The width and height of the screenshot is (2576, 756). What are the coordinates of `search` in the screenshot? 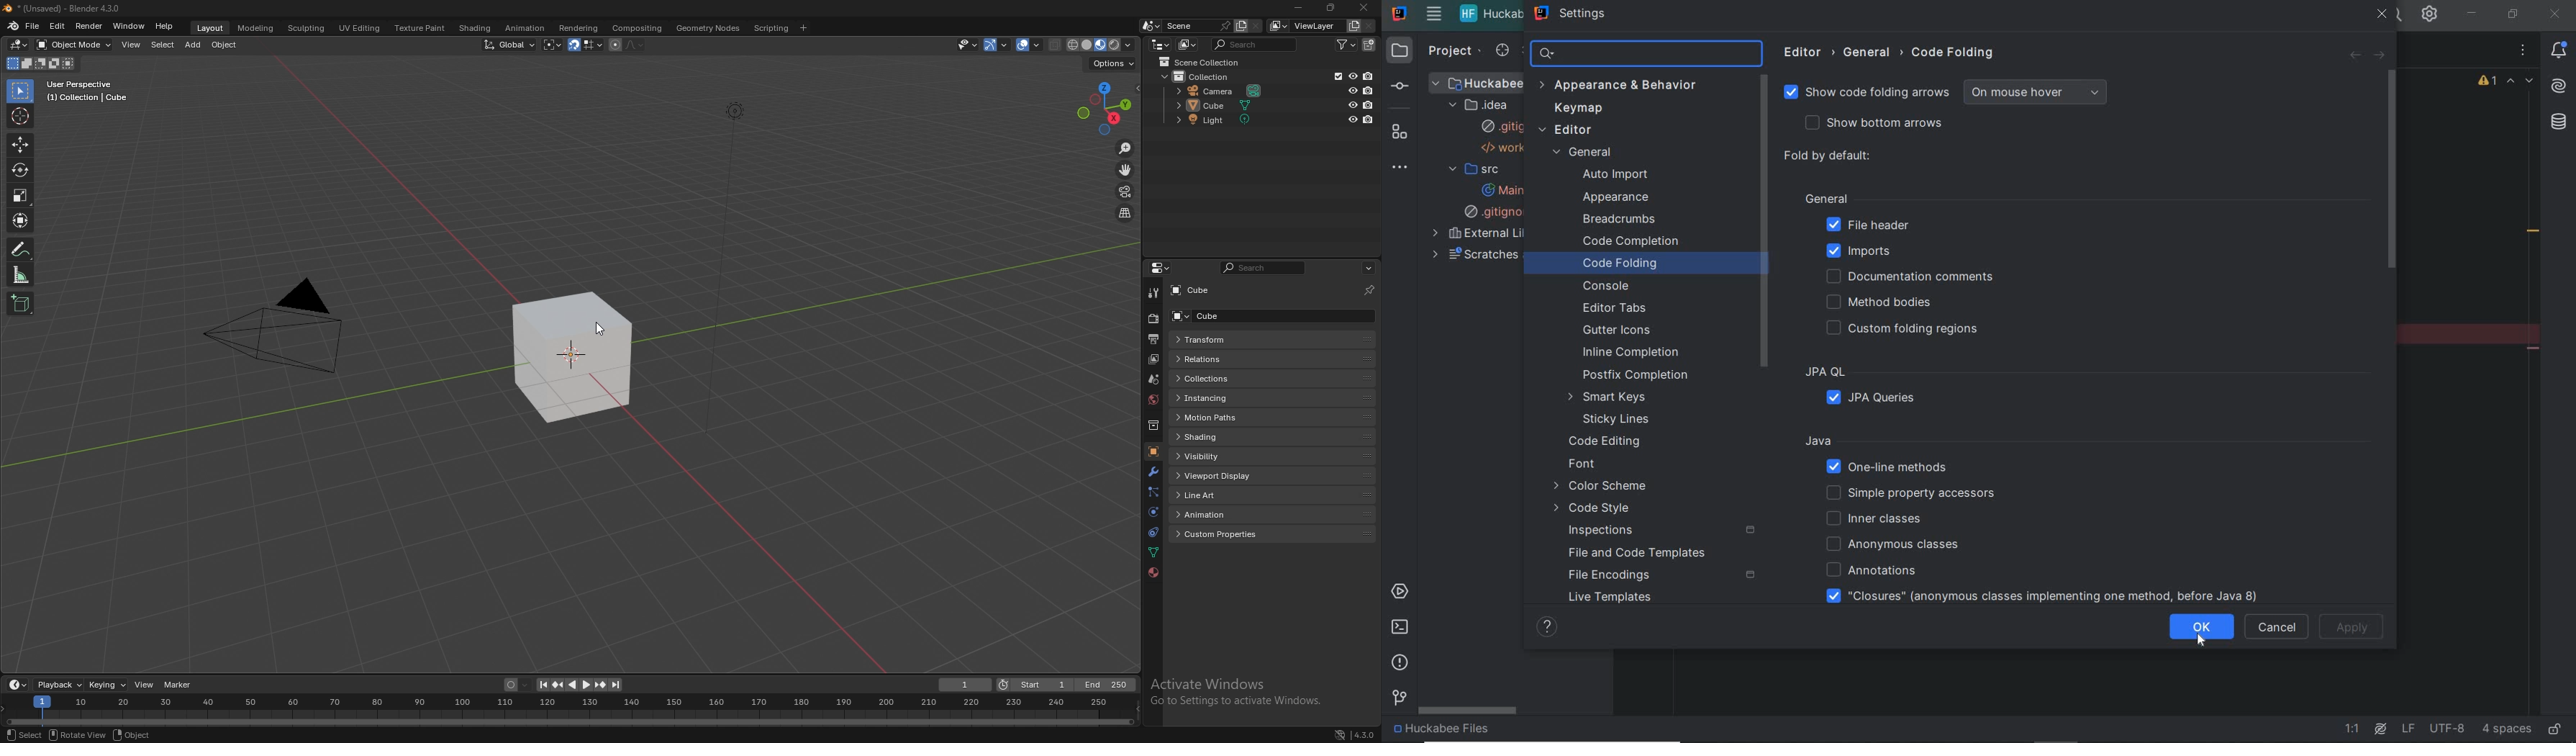 It's located at (1266, 268).